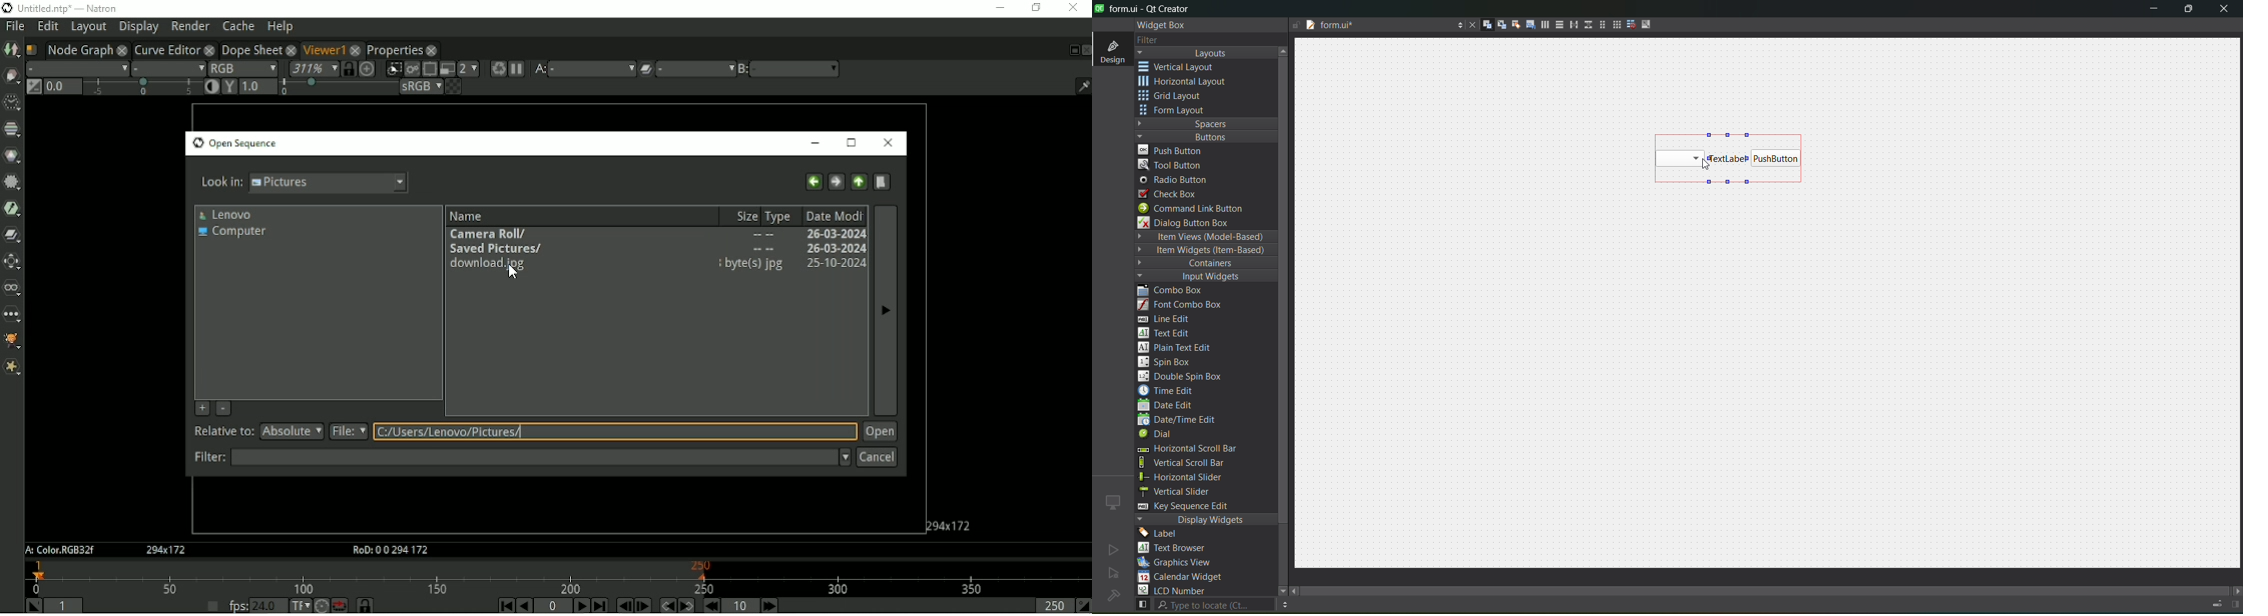 The width and height of the screenshot is (2268, 616). What do you see at coordinates (348, 68) in the screenshot?
I see `Synchronize ` at bounding box center [348, 68].